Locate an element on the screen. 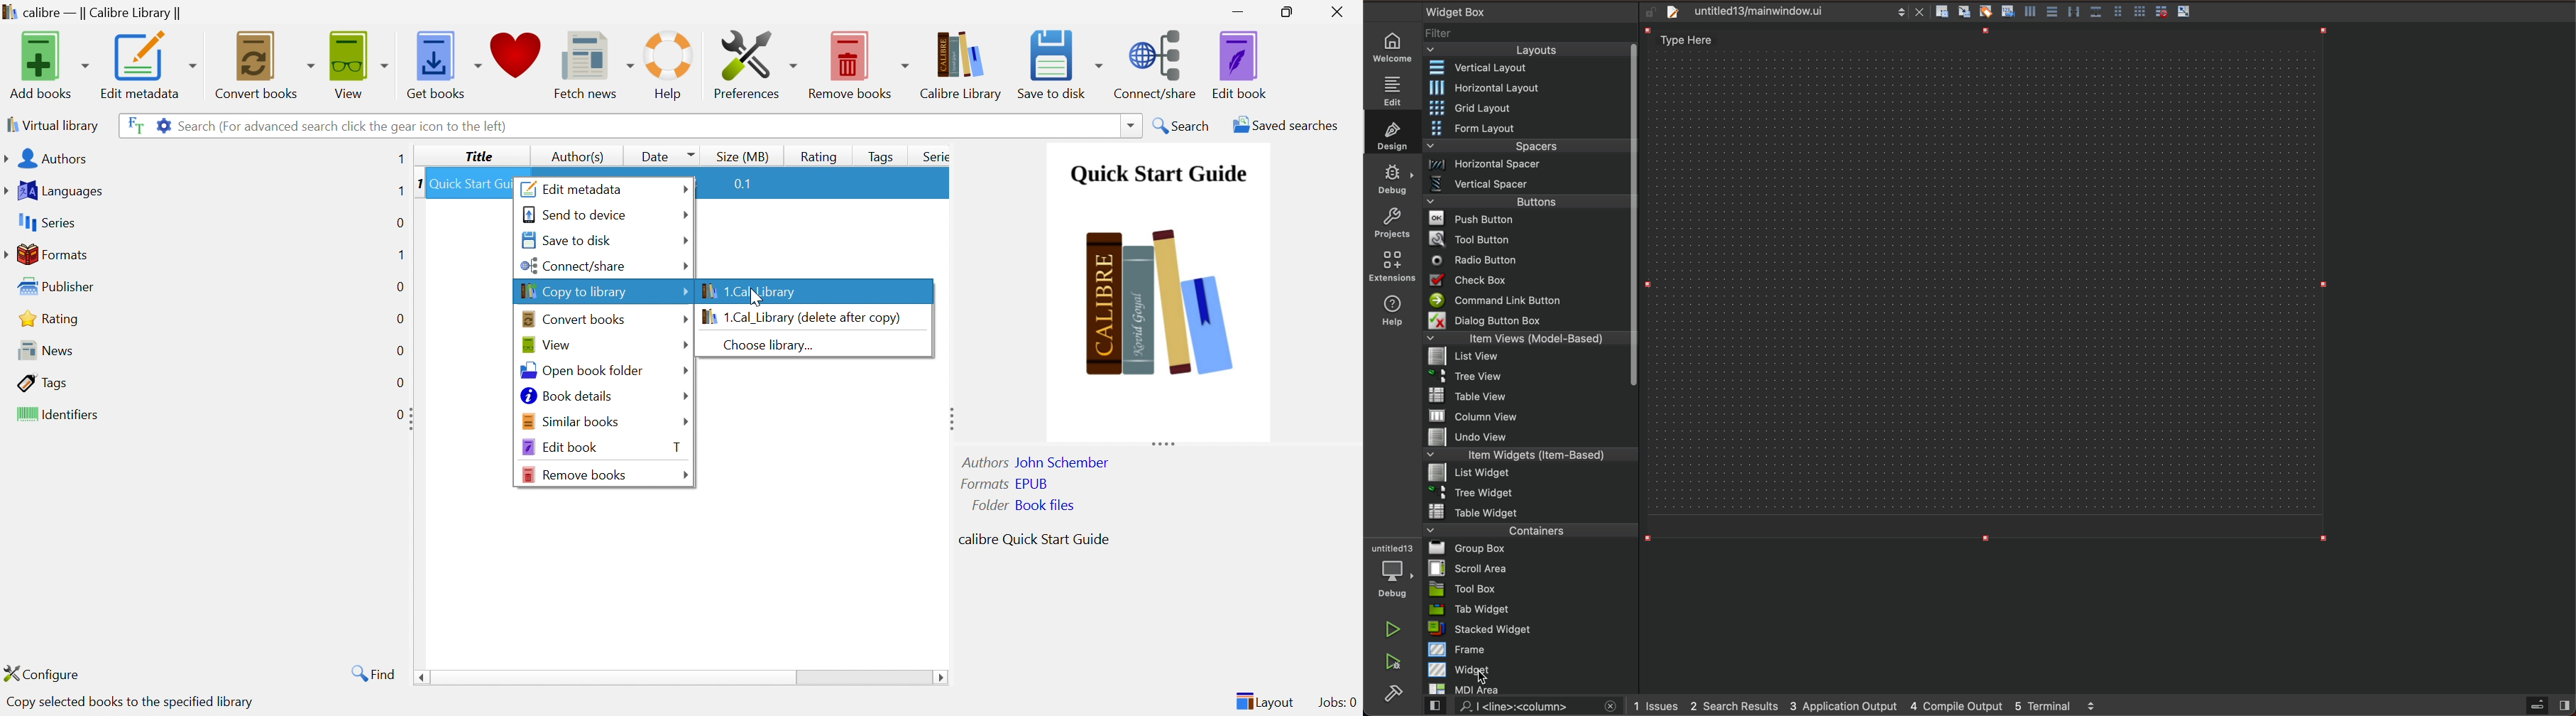  layouts is located at coordinates (1531, 50).